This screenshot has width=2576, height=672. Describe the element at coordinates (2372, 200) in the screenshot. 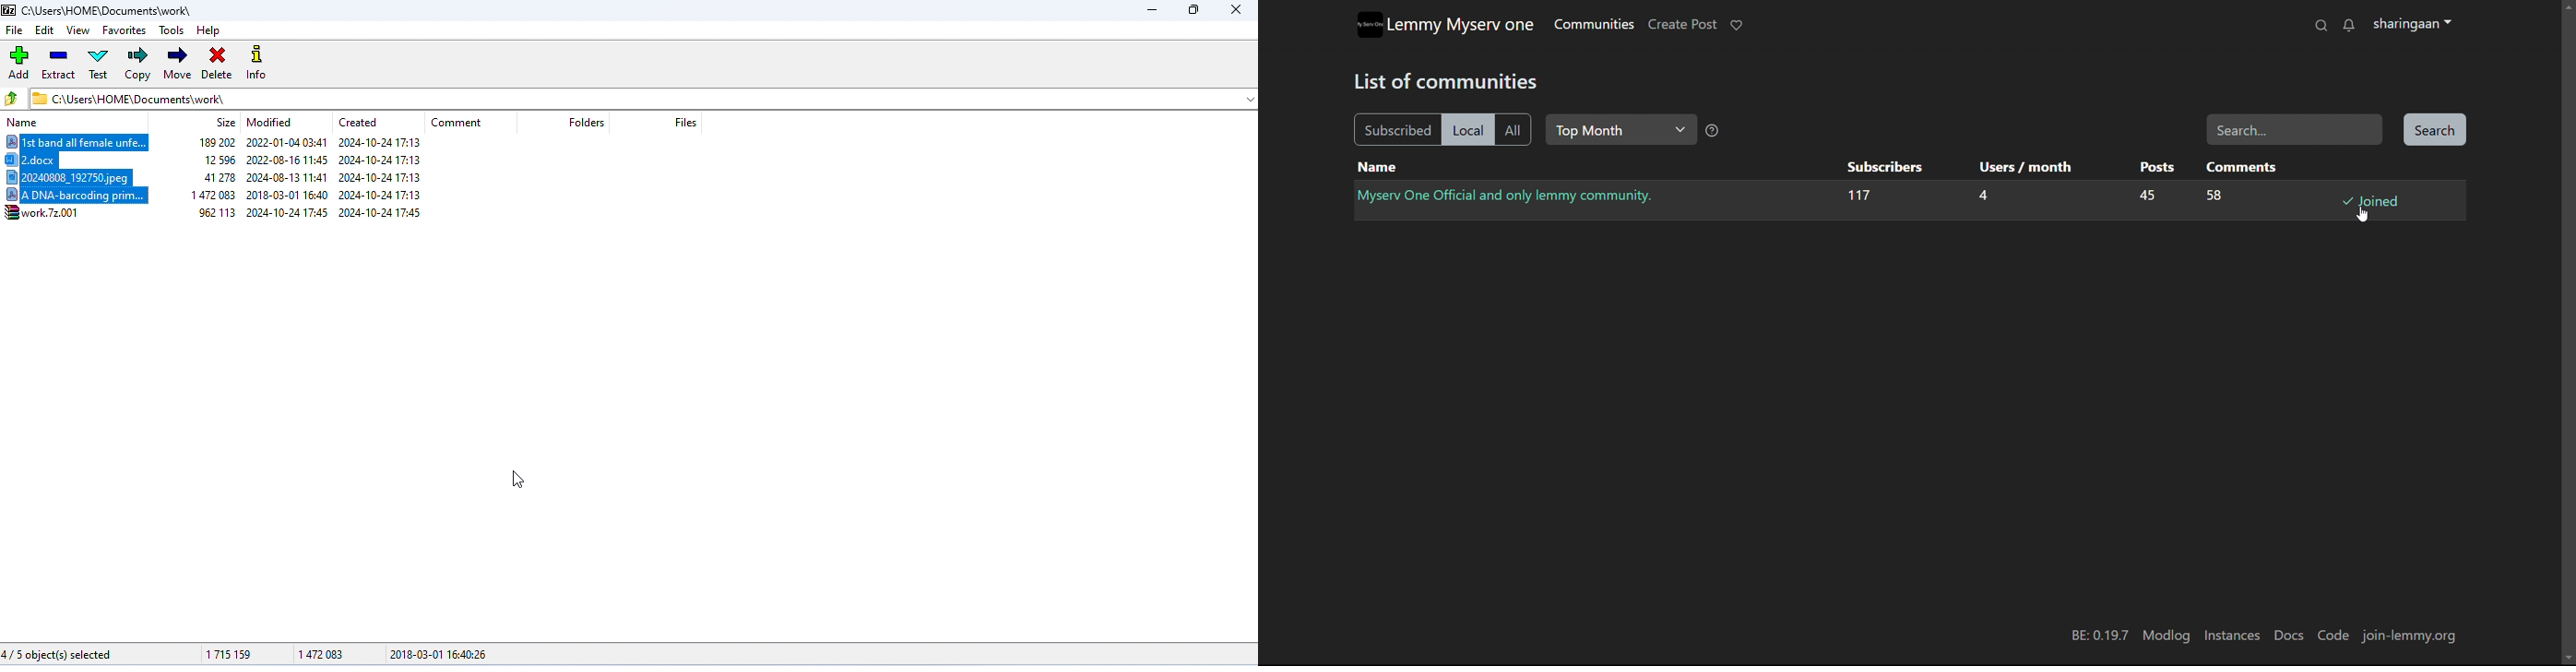

I see `joined` at that location.